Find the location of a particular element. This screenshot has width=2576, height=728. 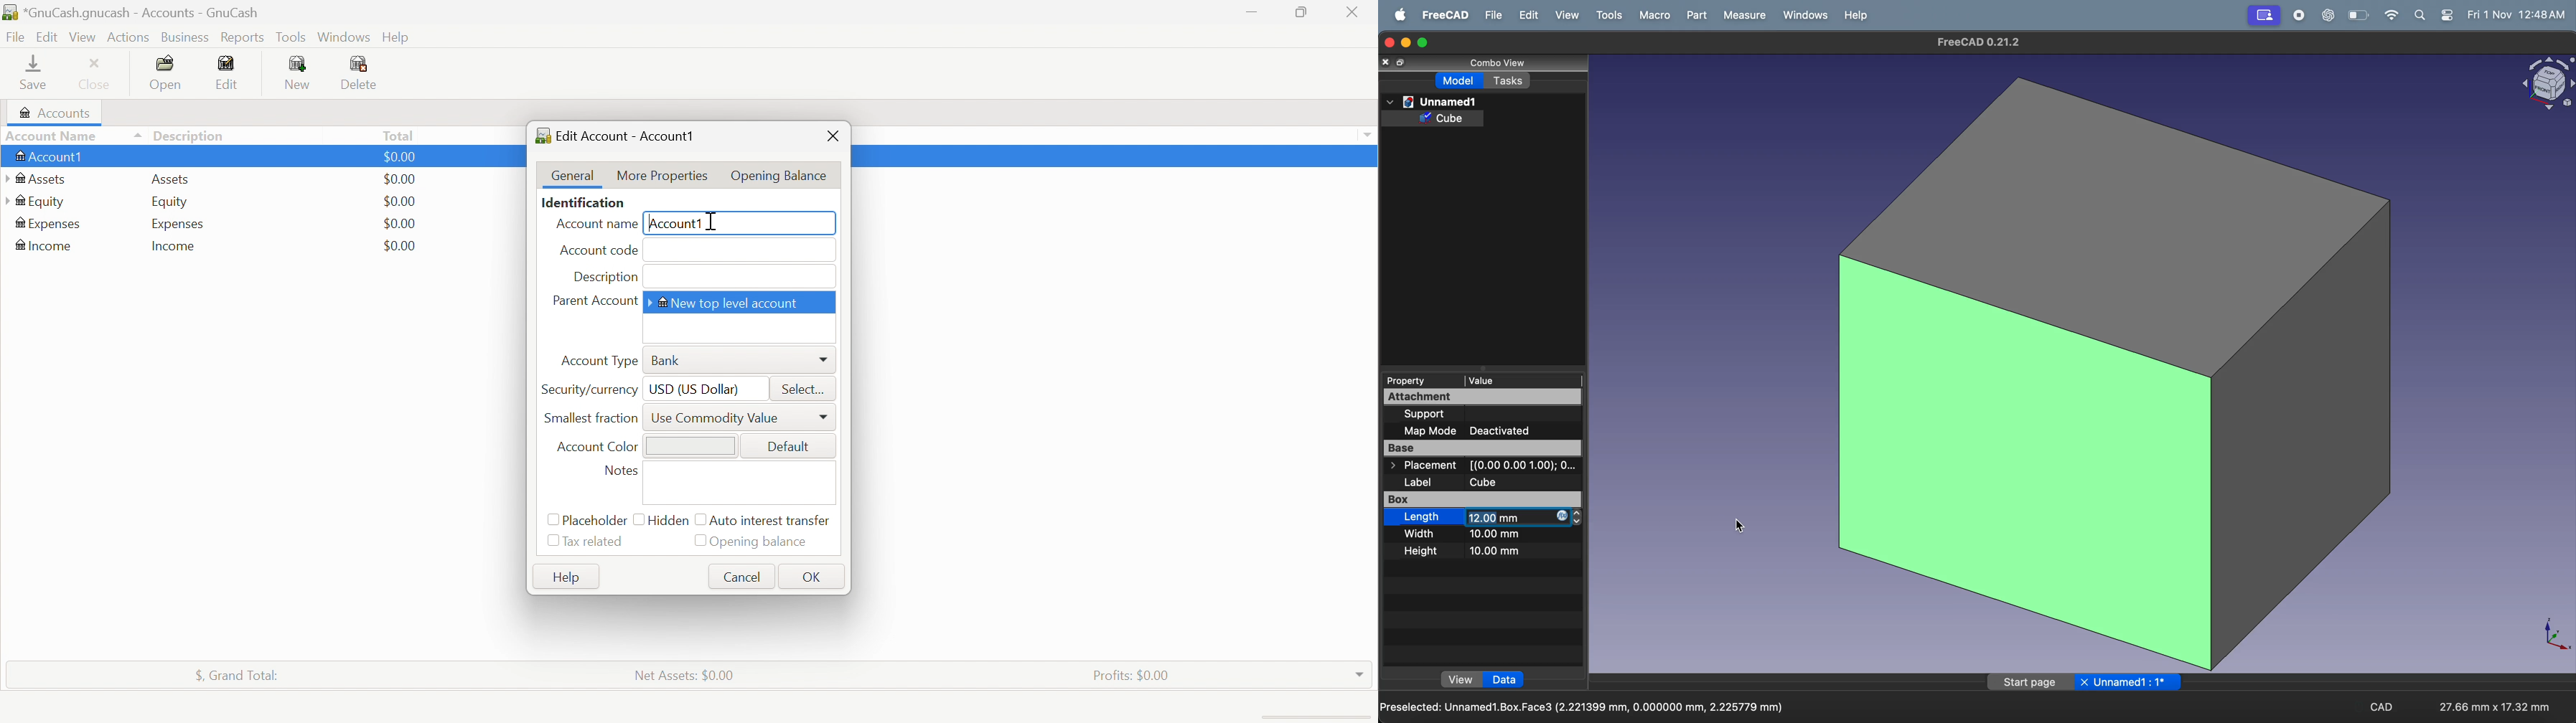

Security/currency is located at coordinates (589, 390).